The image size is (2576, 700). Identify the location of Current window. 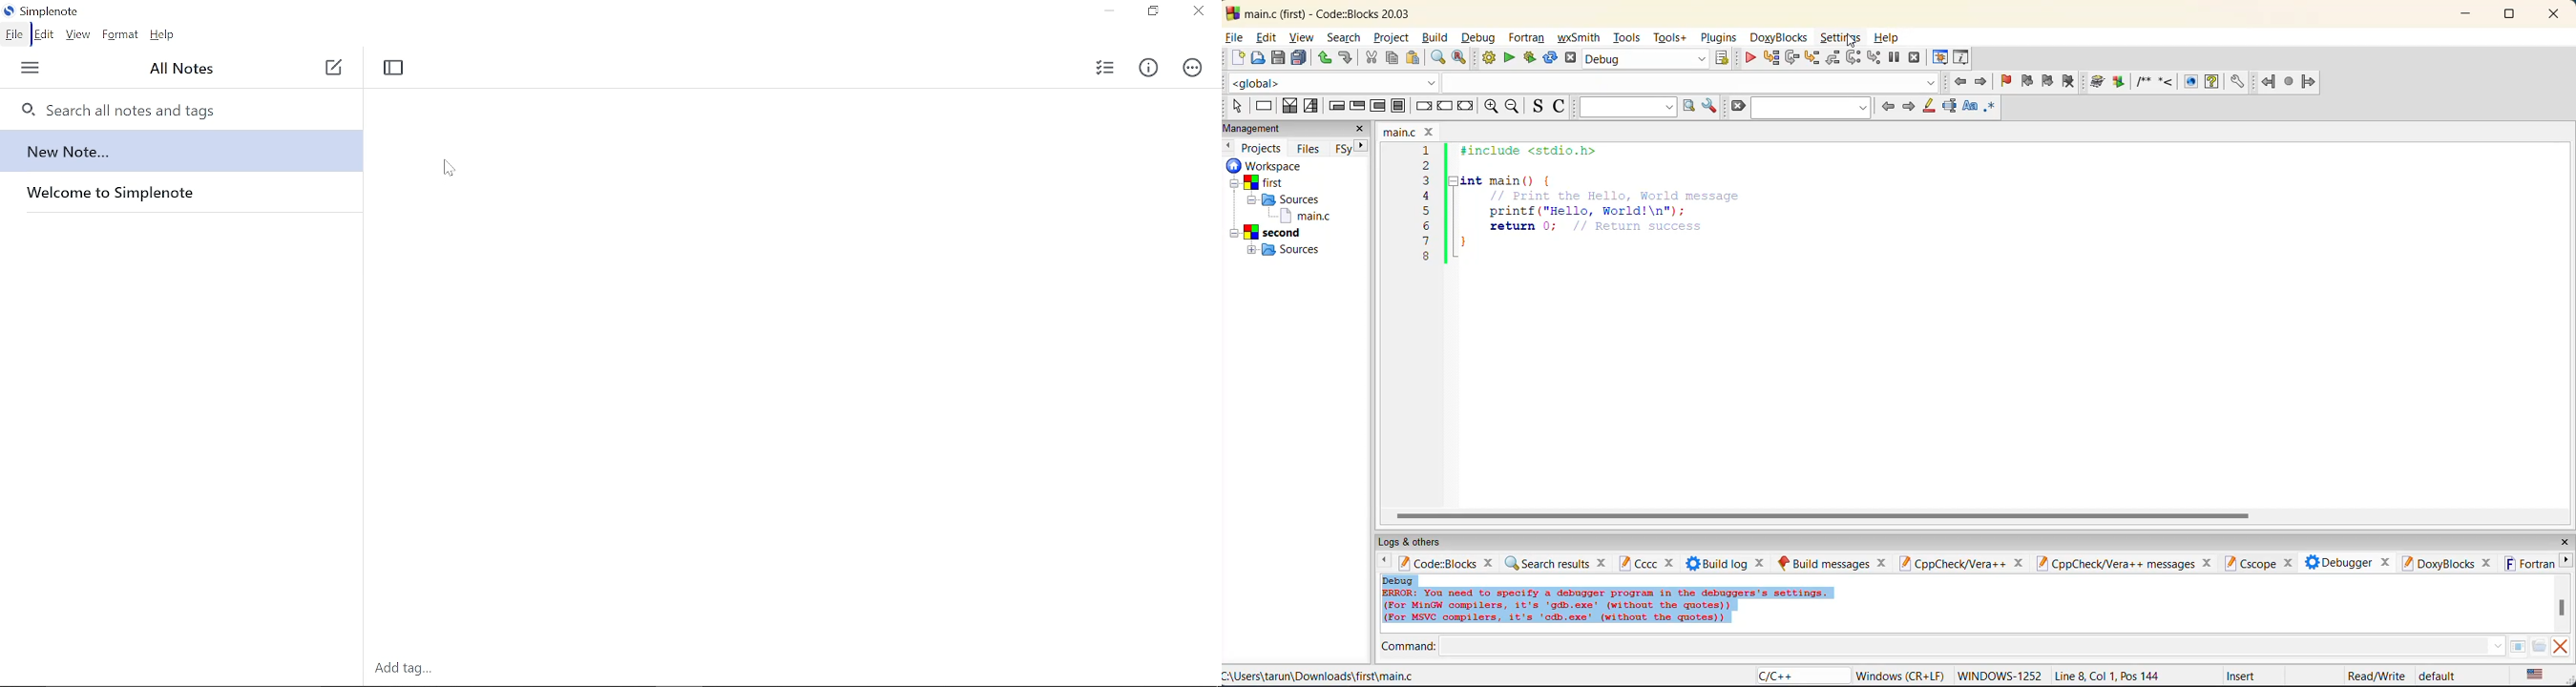
(39, 10).